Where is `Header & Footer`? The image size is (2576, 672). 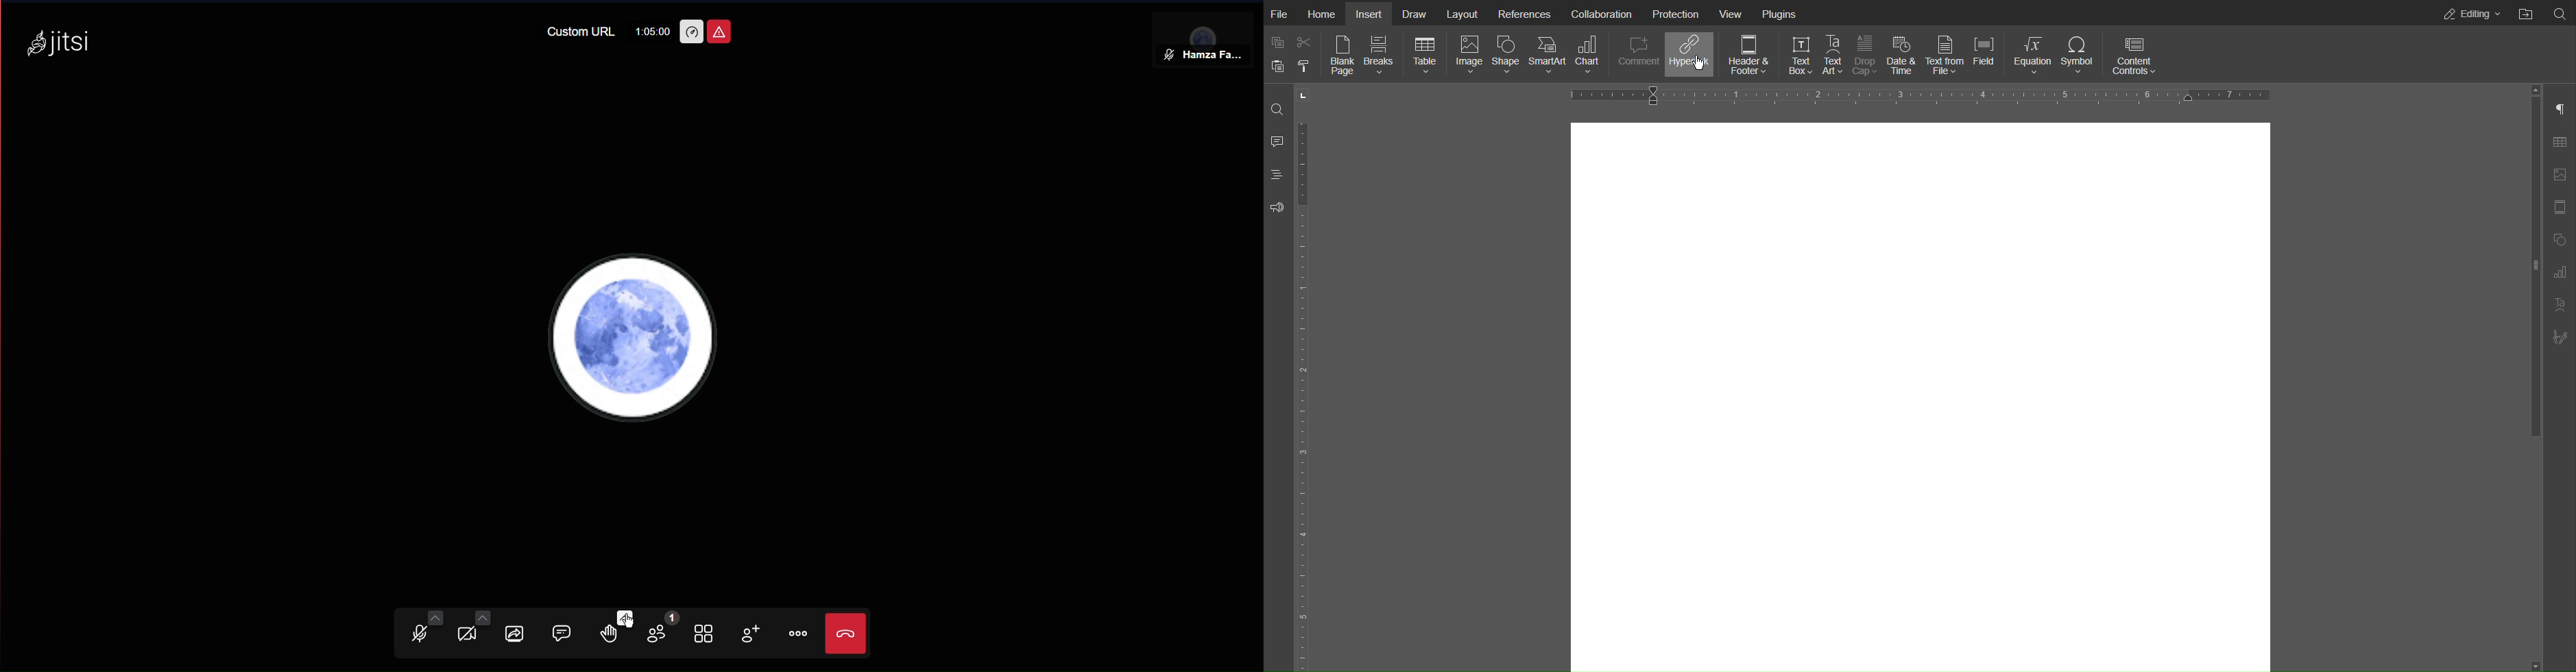 Header & Footer is located at coordinates (1748, 54).